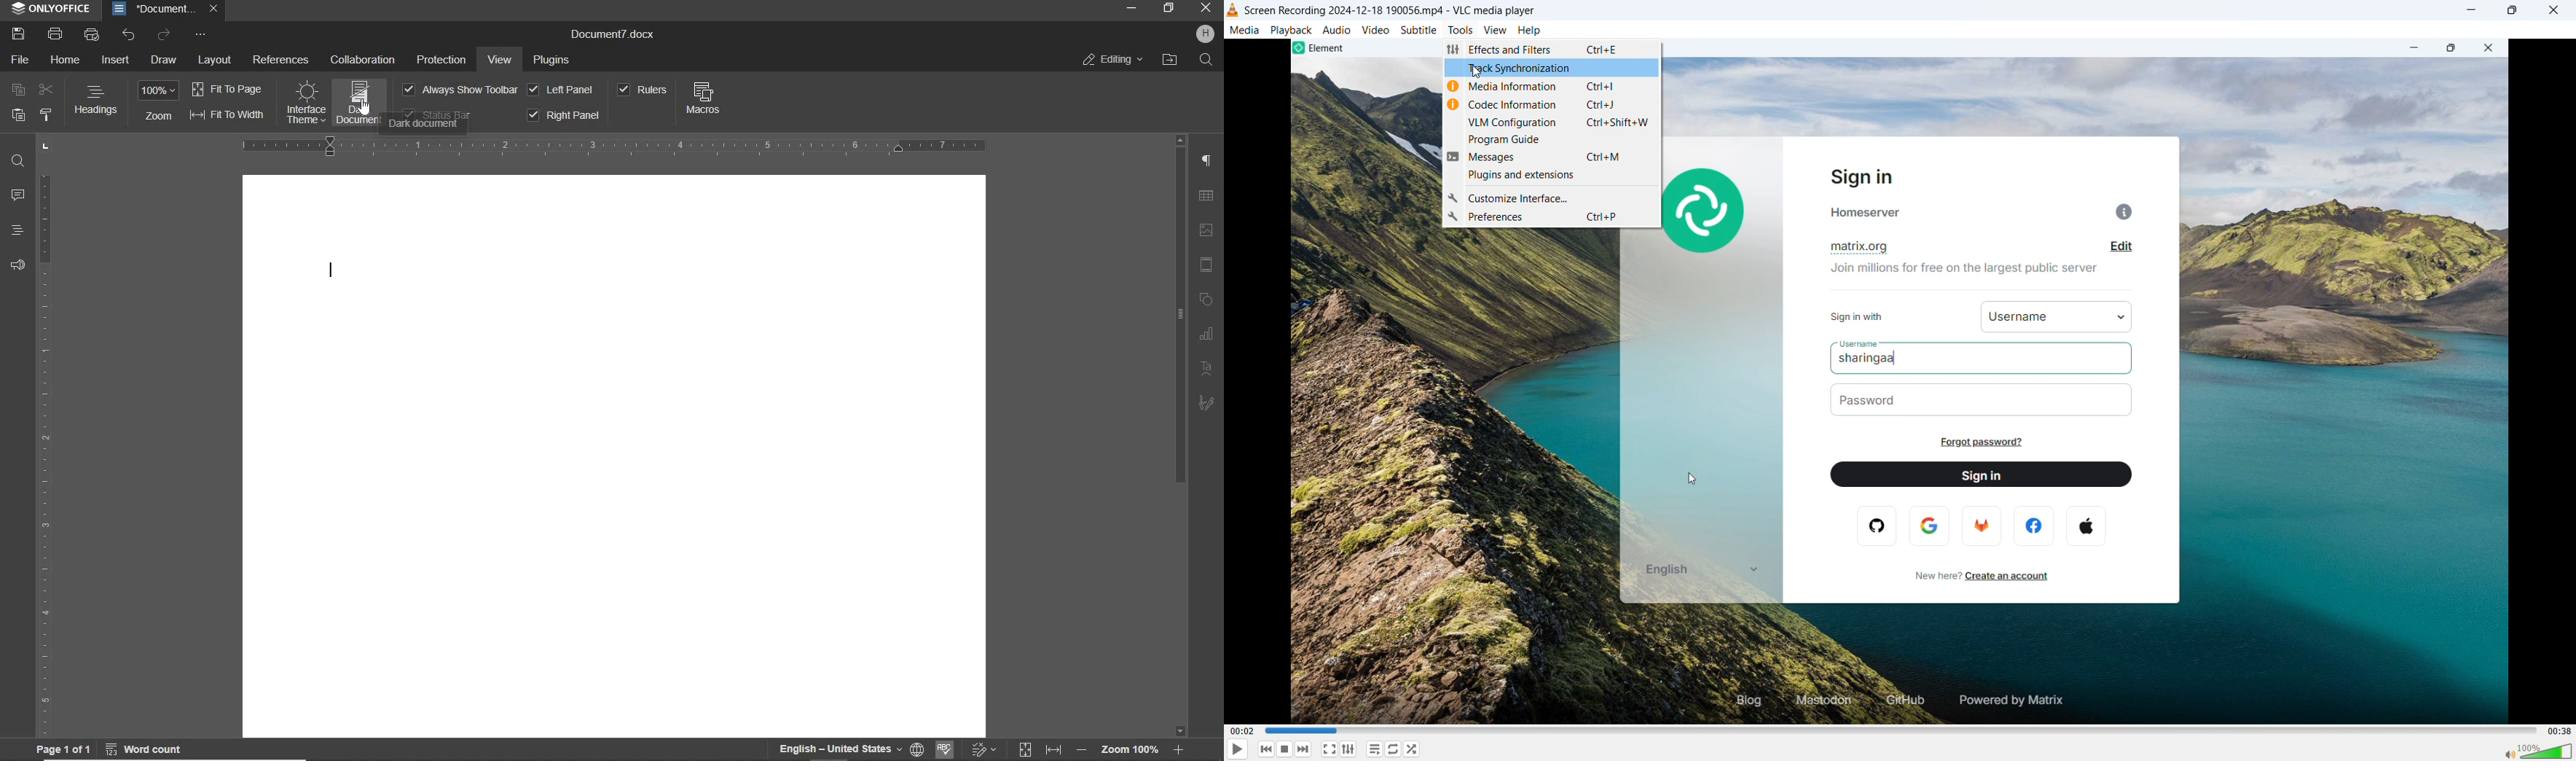 This screenshot has height=784, width=2576. I want to click on play, so click(1239, 750).